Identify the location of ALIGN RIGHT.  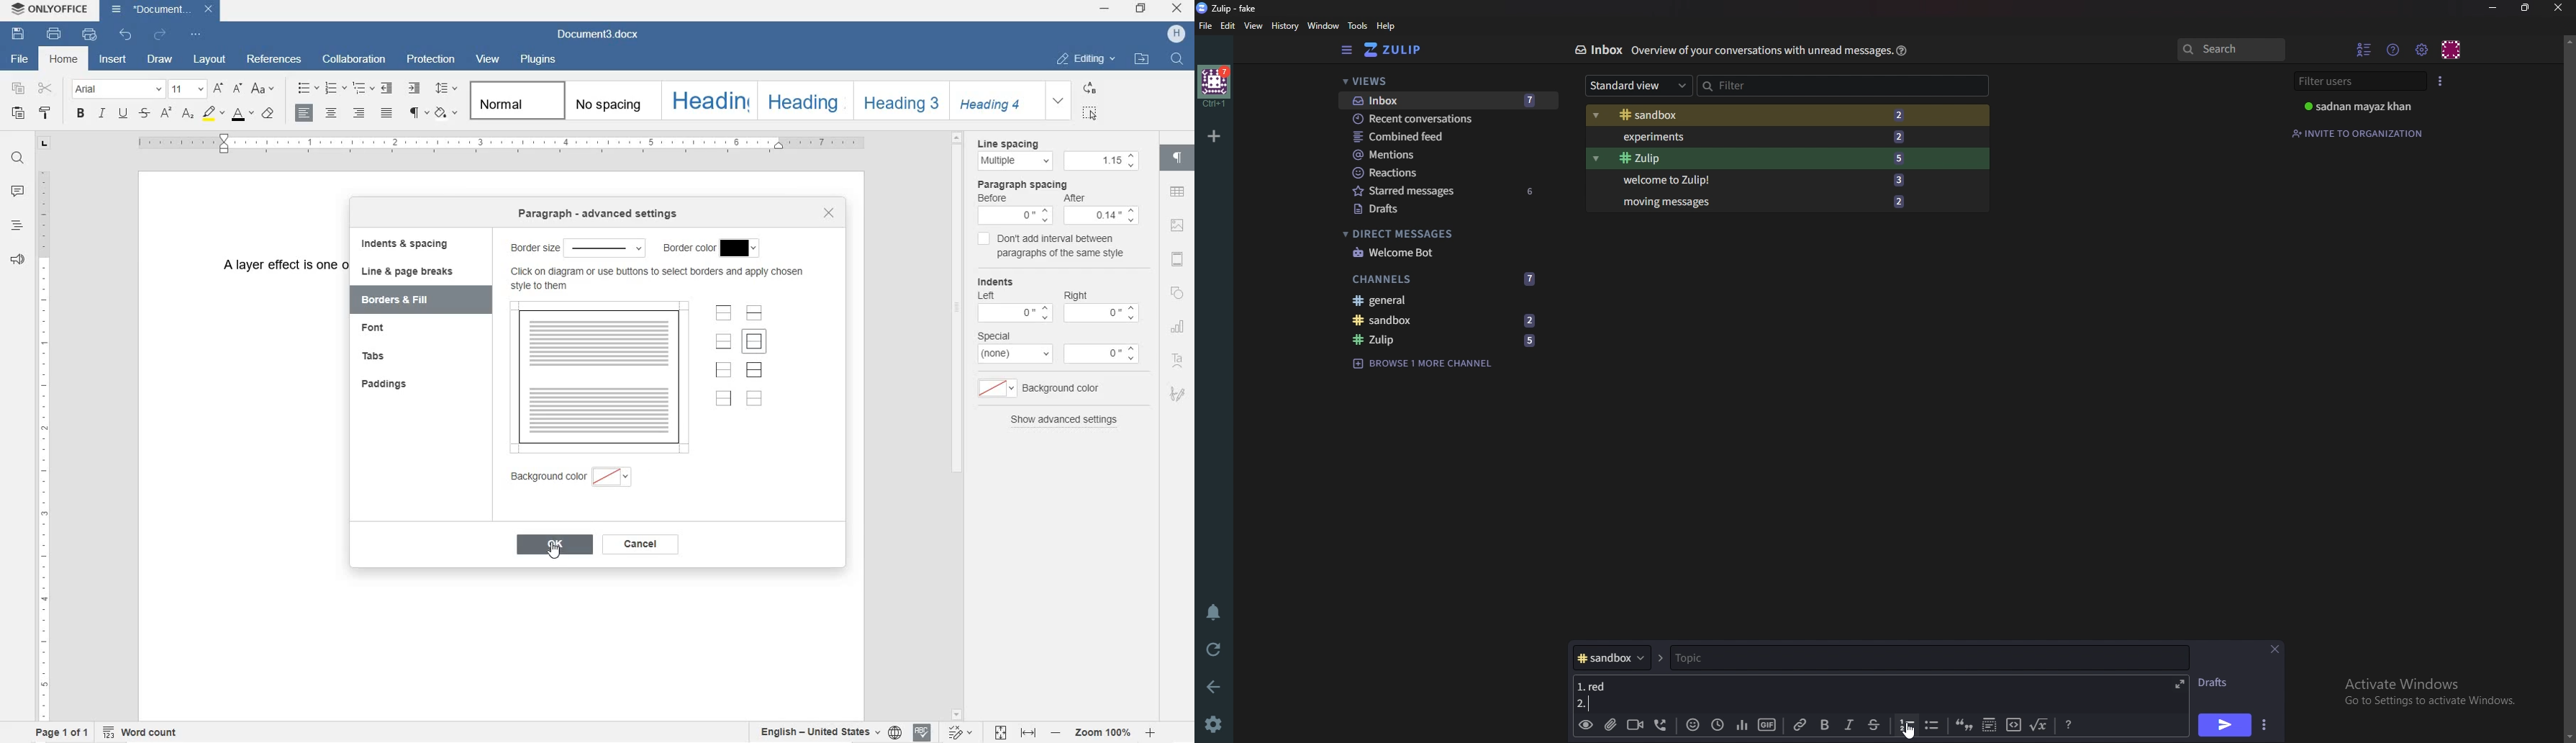
(358, 113).